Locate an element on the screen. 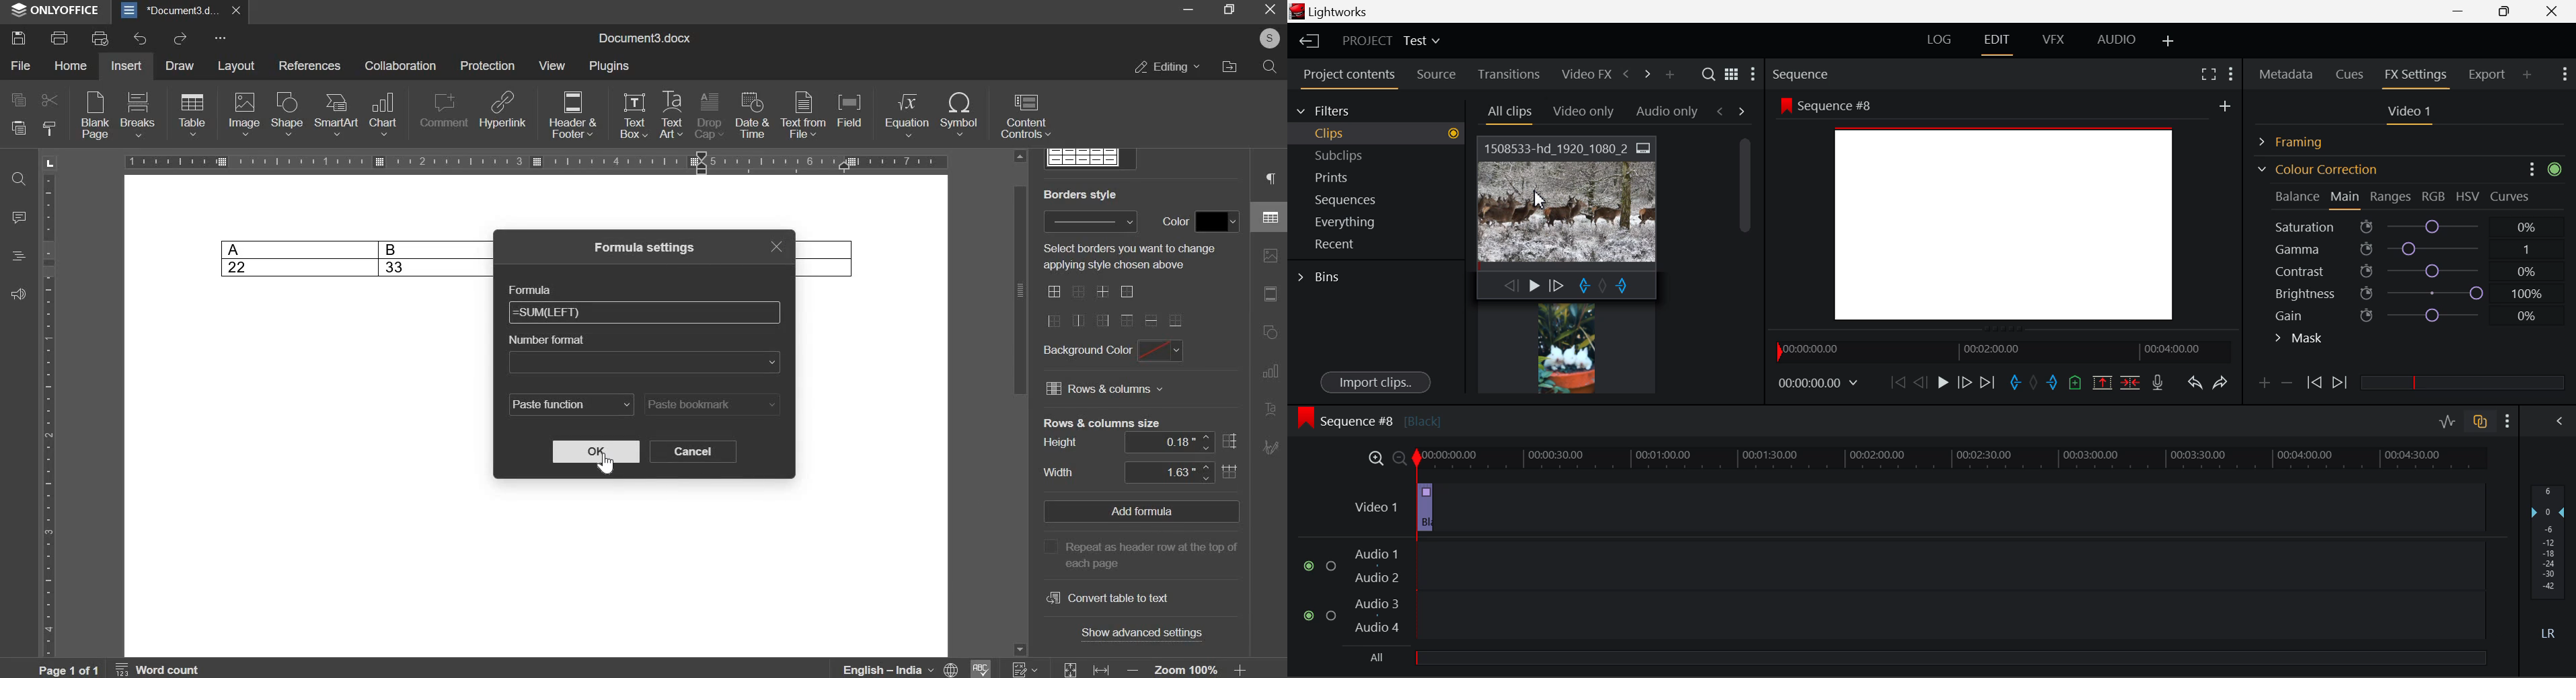  Undo is located at coordinates (2194, 385).